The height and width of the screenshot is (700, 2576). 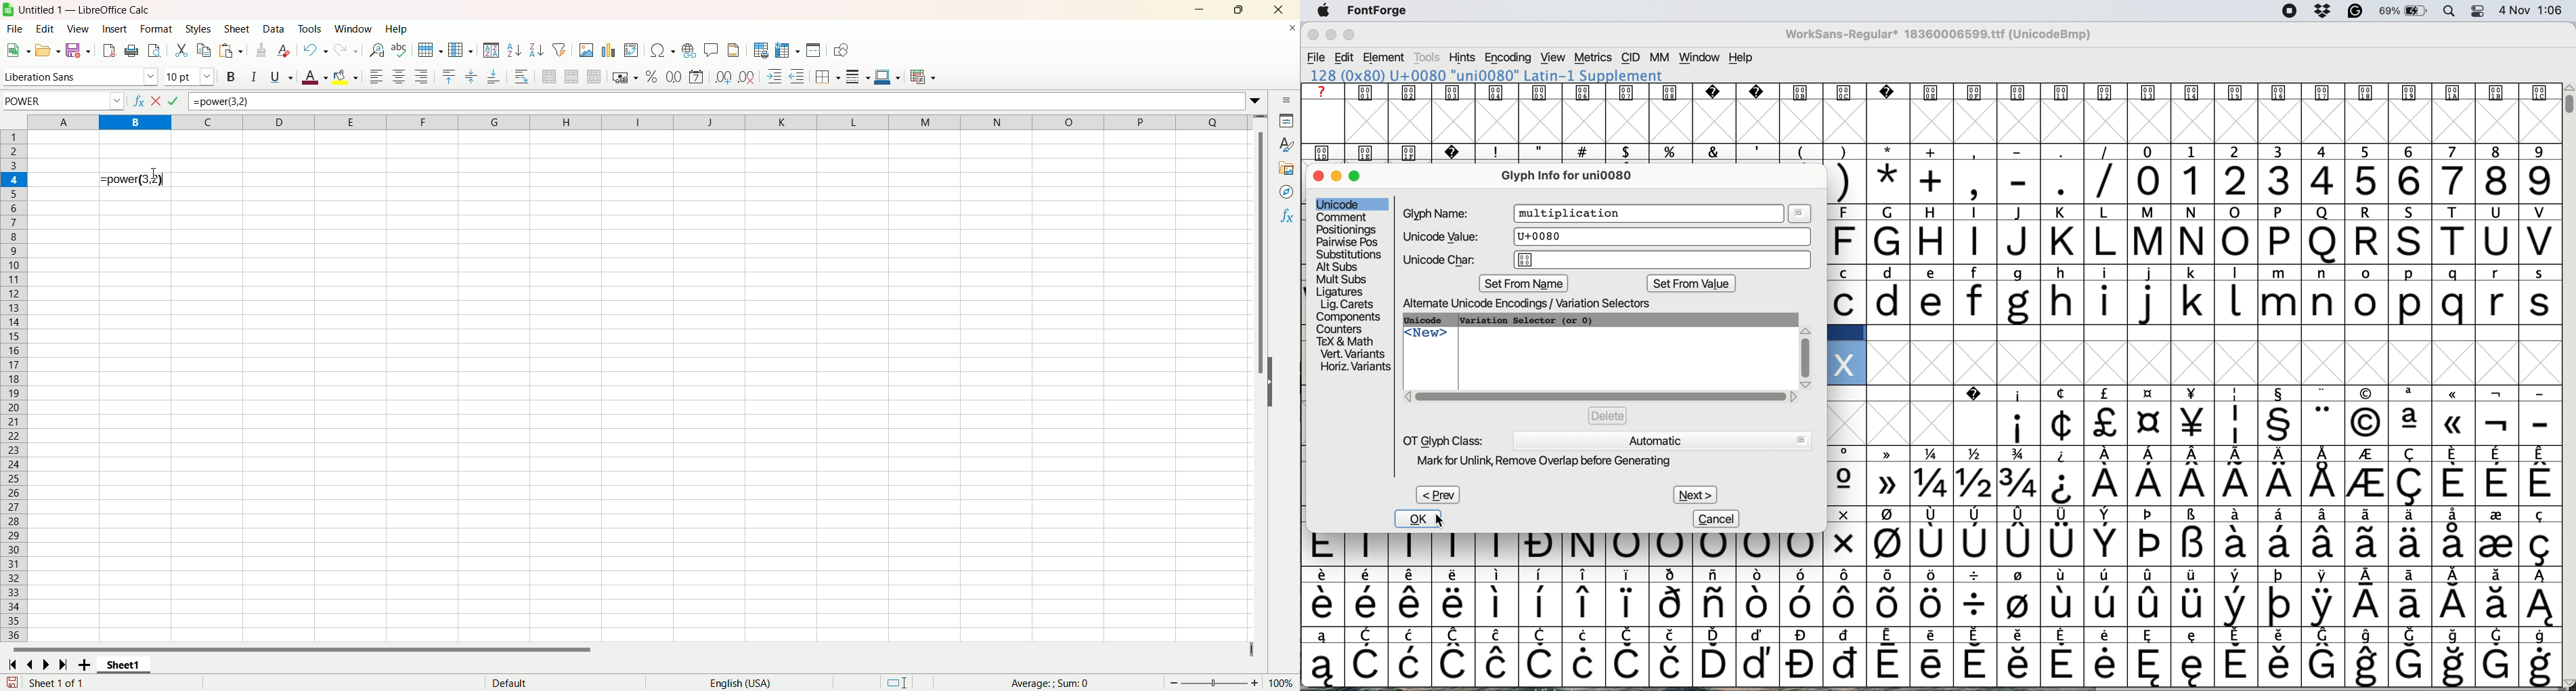 What do you see at coordinates (1928, 664) in the screenshot?
I see `special characters` at bounding box center [1928, 664].